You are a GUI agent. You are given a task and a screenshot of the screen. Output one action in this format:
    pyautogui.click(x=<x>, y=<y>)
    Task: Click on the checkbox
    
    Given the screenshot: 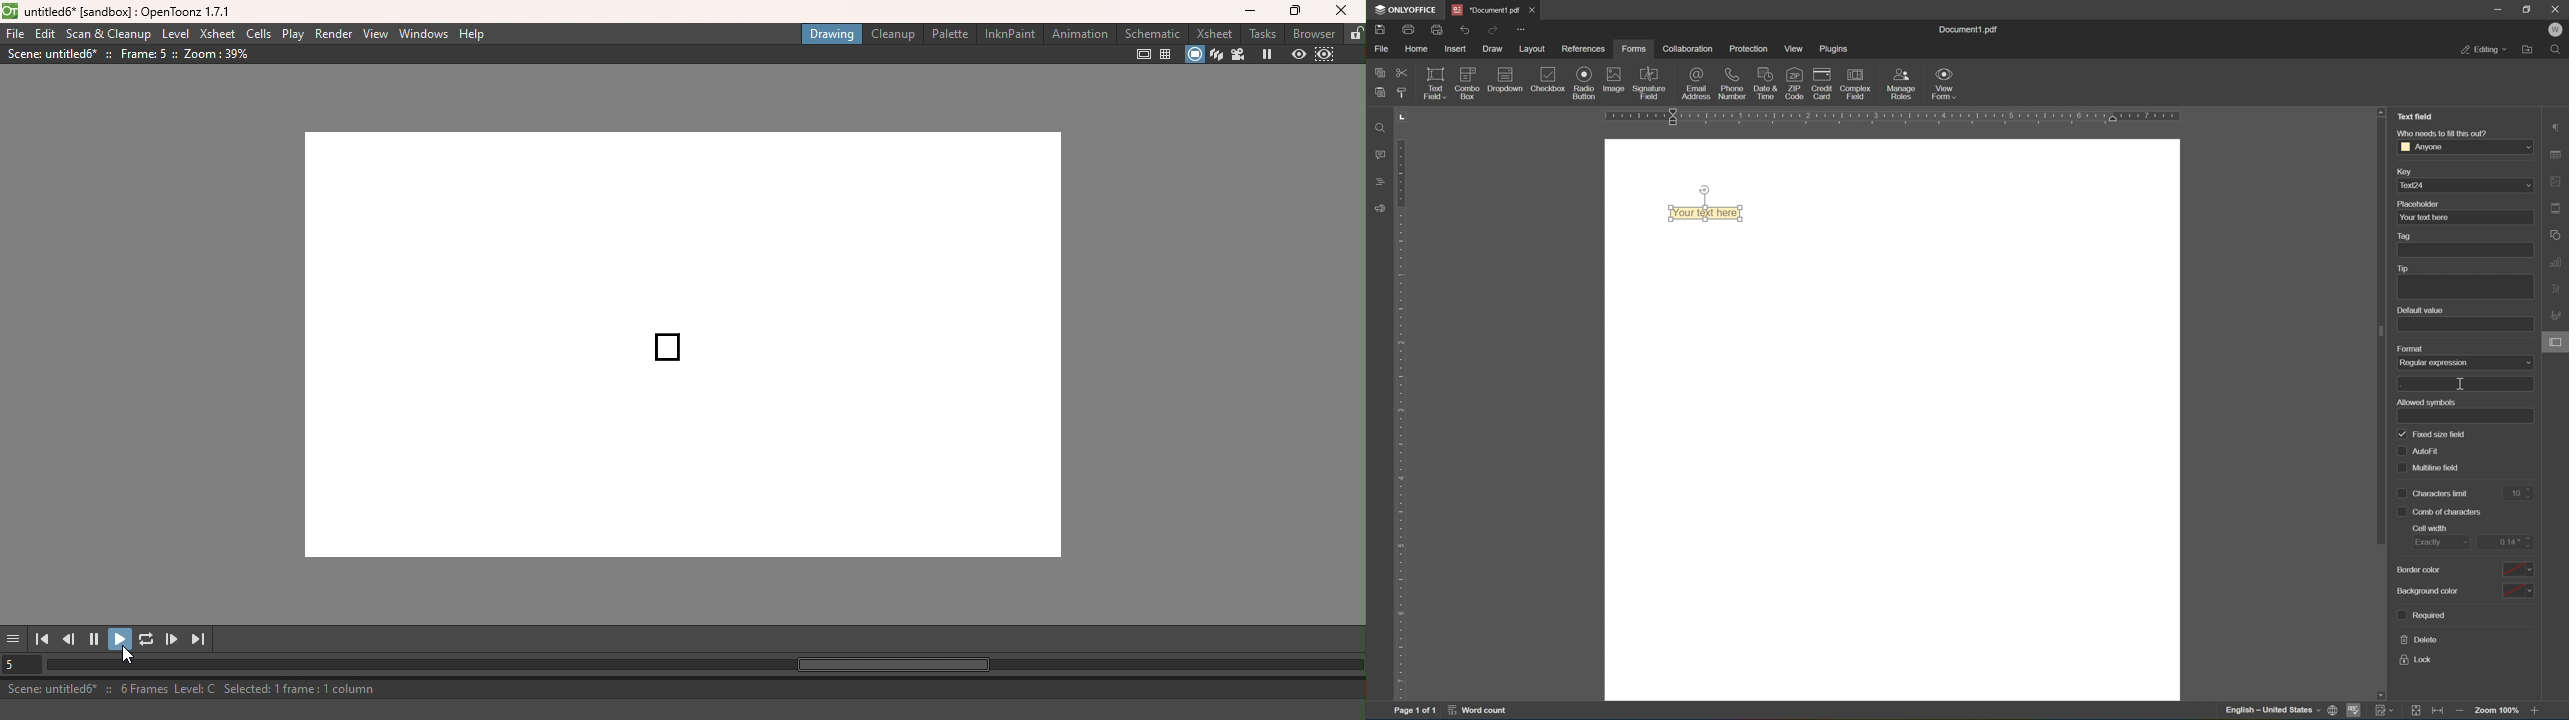 What is the action you would take?
    pyautogui.click(x=1550, y=80)
    